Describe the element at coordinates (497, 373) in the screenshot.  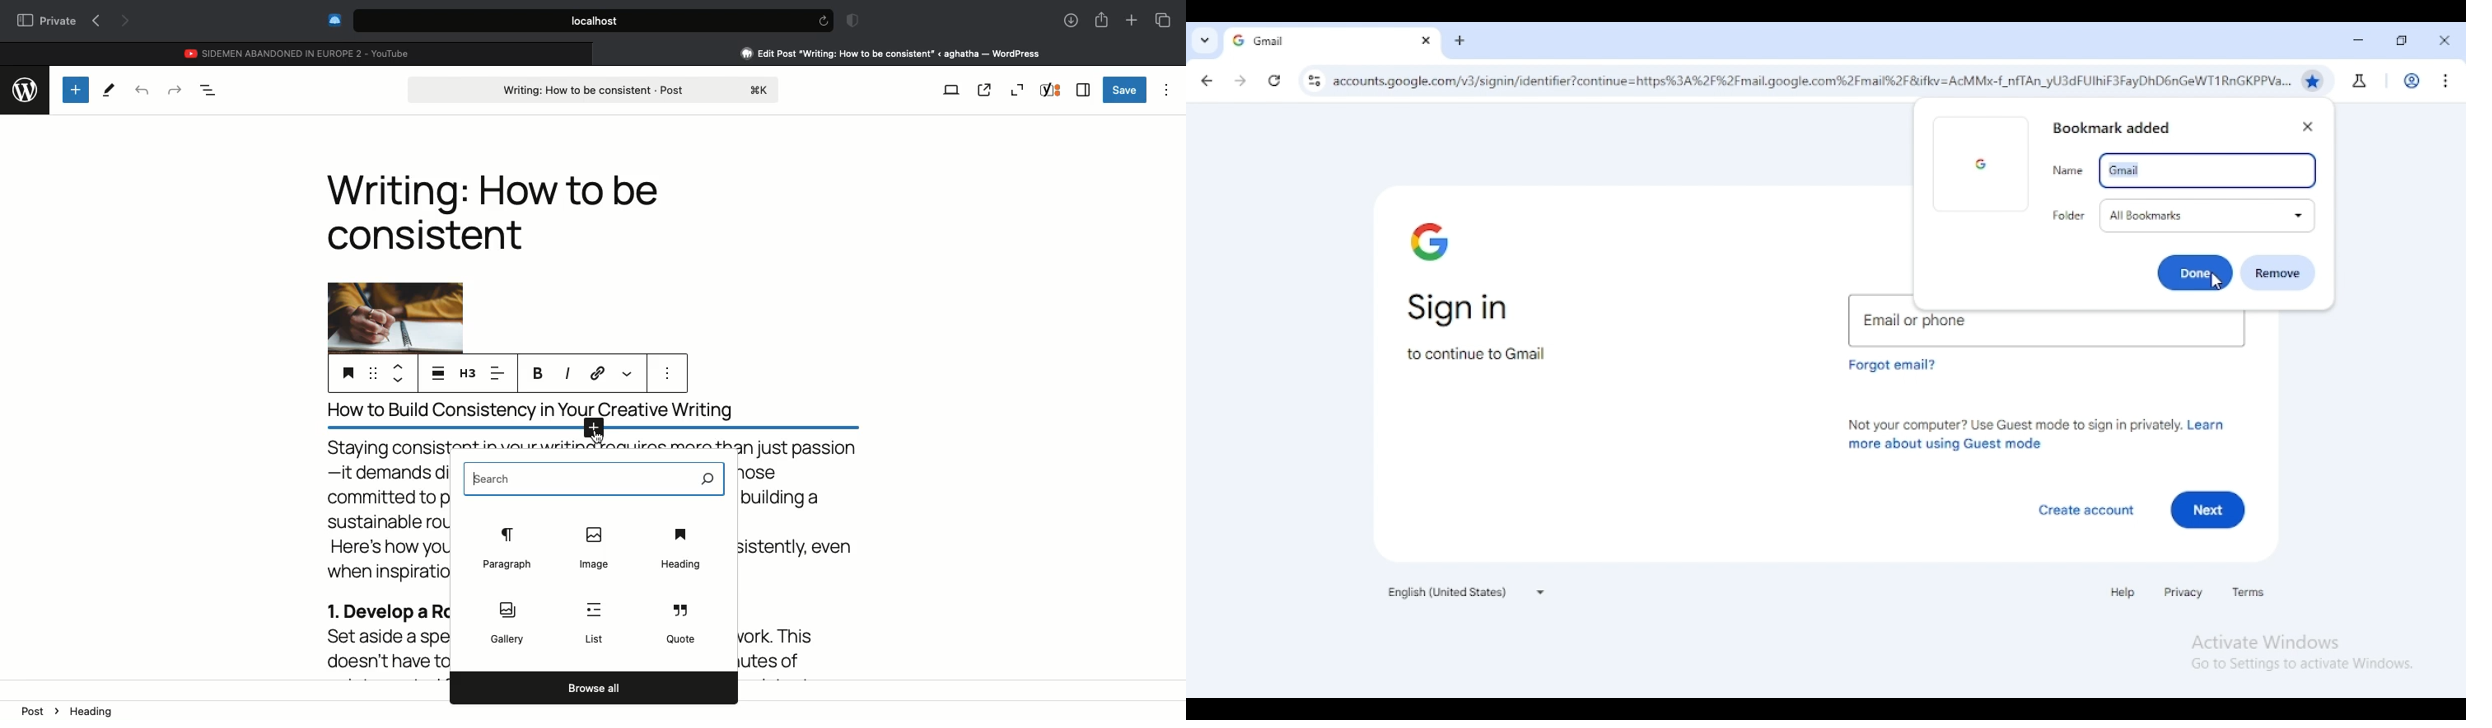
I see `Left aligned` at that location.